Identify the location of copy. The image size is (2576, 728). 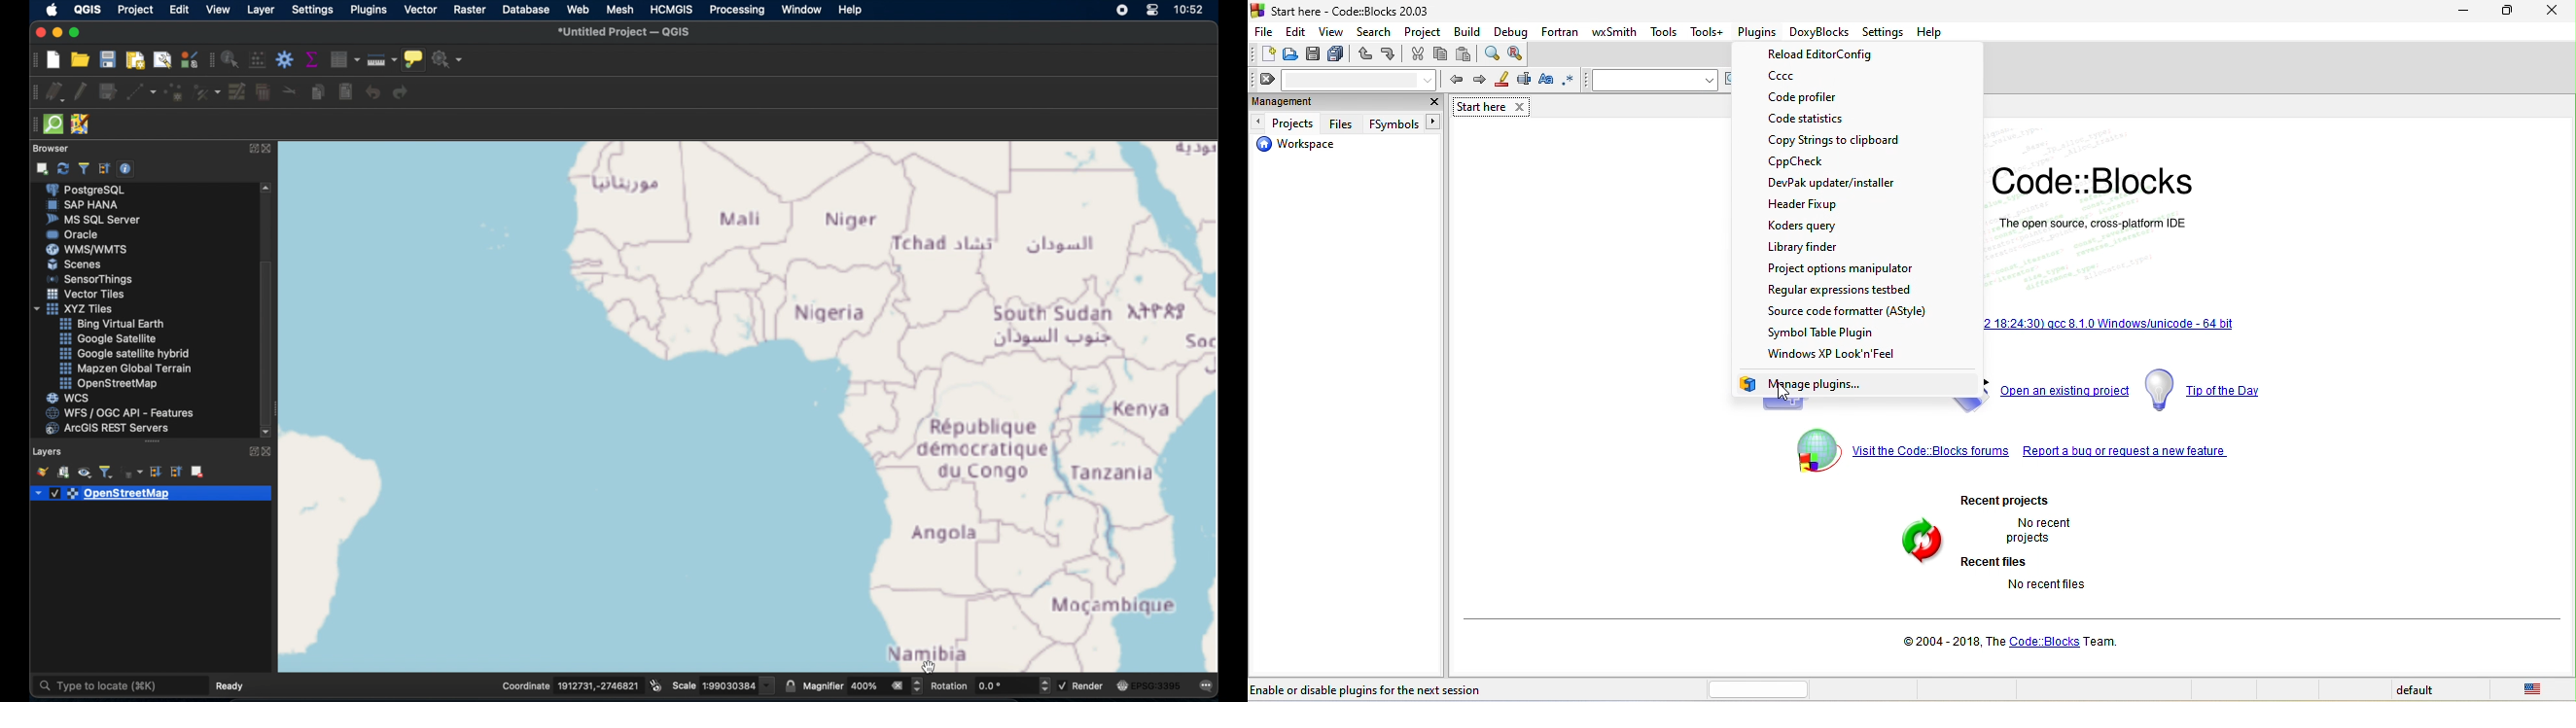
(1440, 53).